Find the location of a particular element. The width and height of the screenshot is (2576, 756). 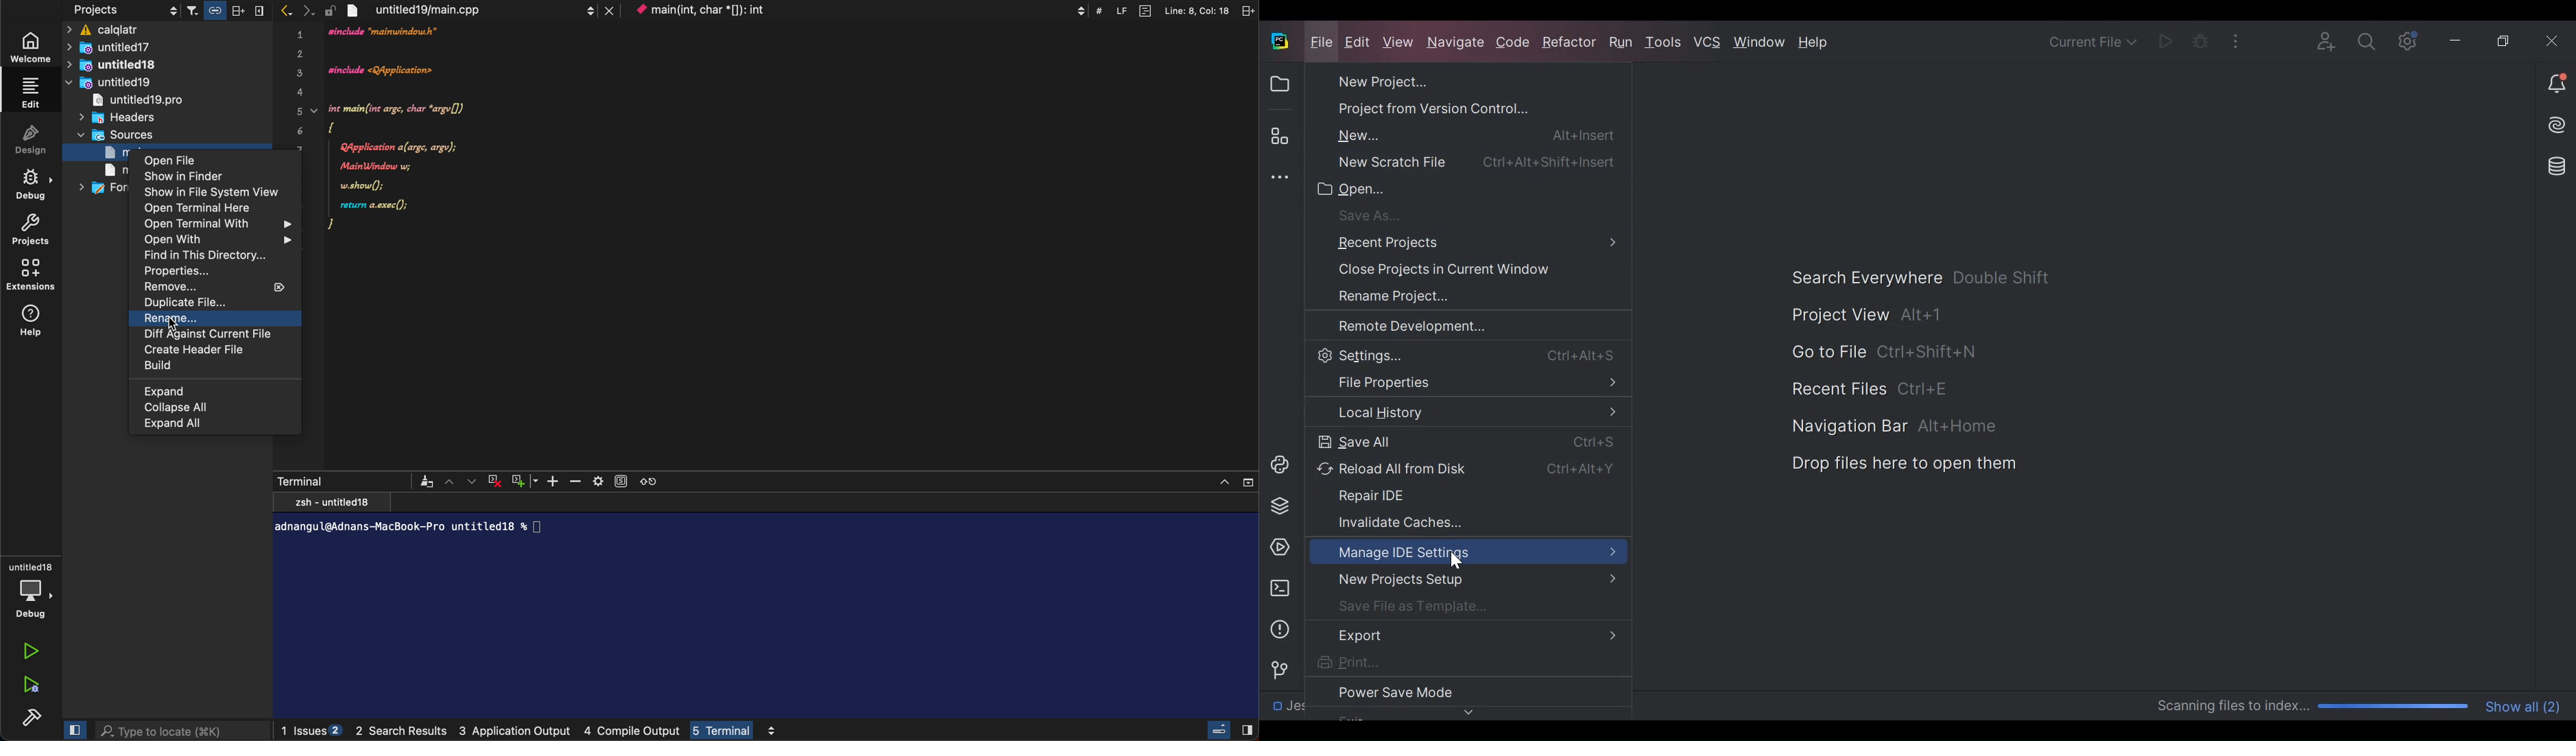

debug is located at coordinates (38, 185).